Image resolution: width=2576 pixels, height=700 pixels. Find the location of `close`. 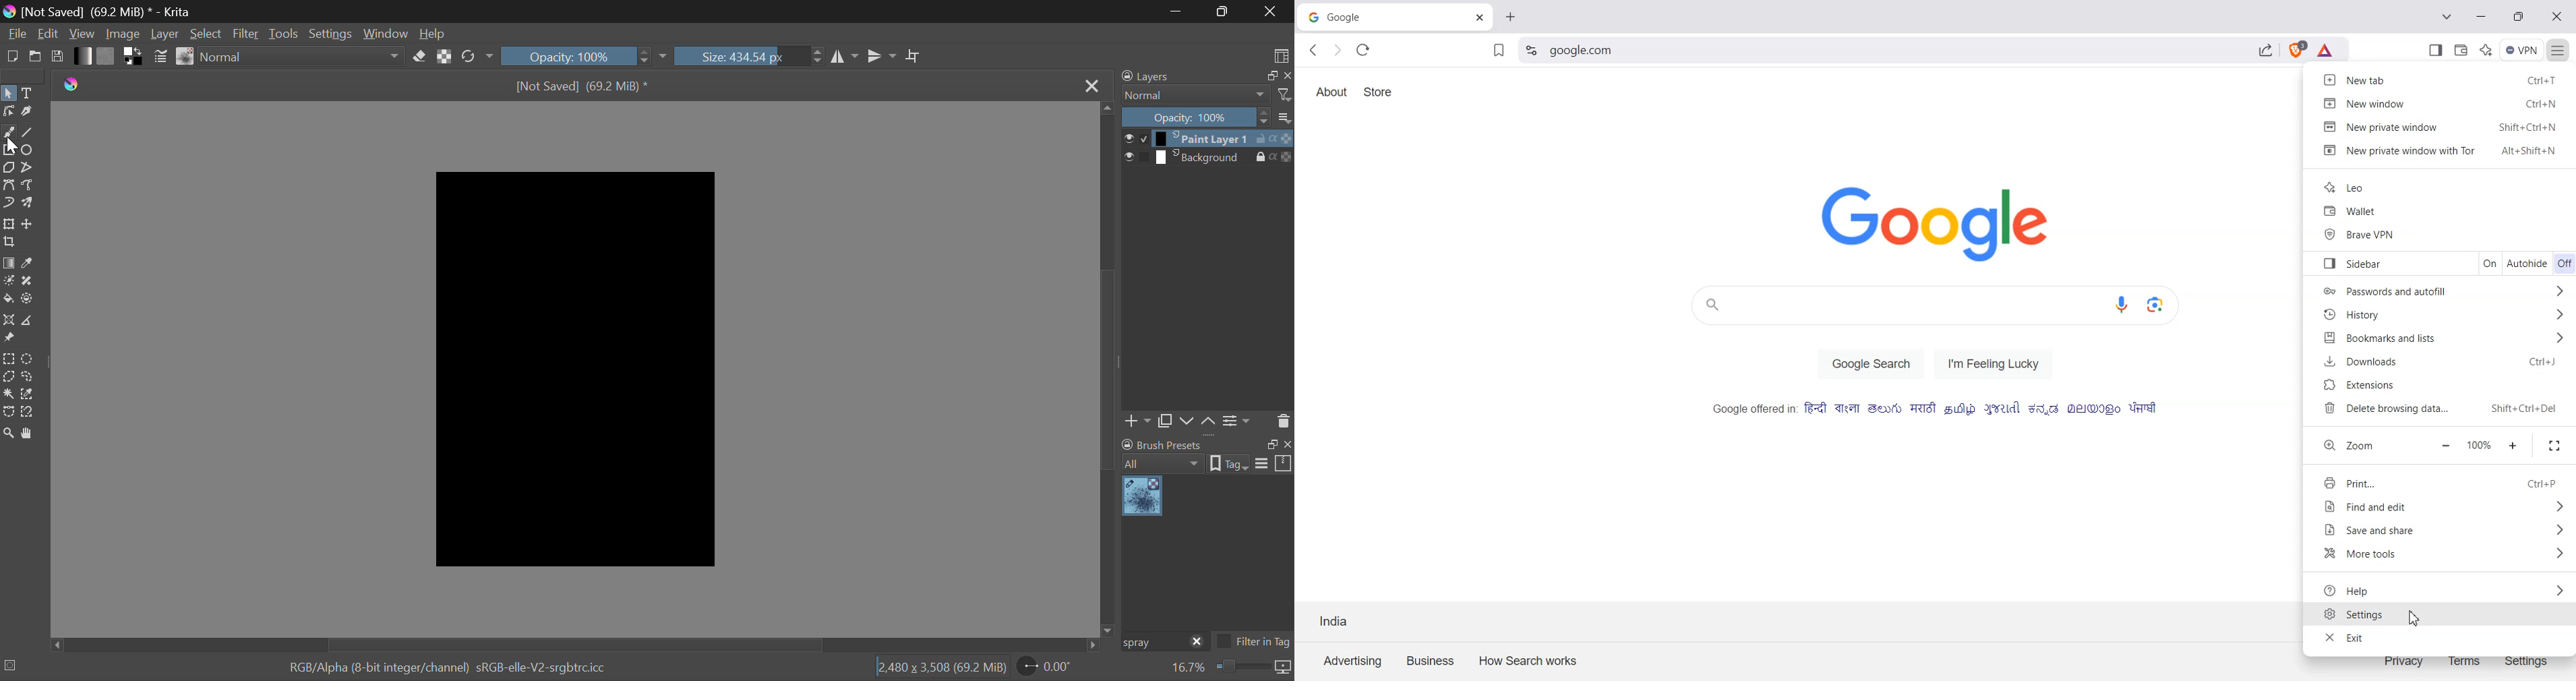

close is located at coordinates (1286, 76).